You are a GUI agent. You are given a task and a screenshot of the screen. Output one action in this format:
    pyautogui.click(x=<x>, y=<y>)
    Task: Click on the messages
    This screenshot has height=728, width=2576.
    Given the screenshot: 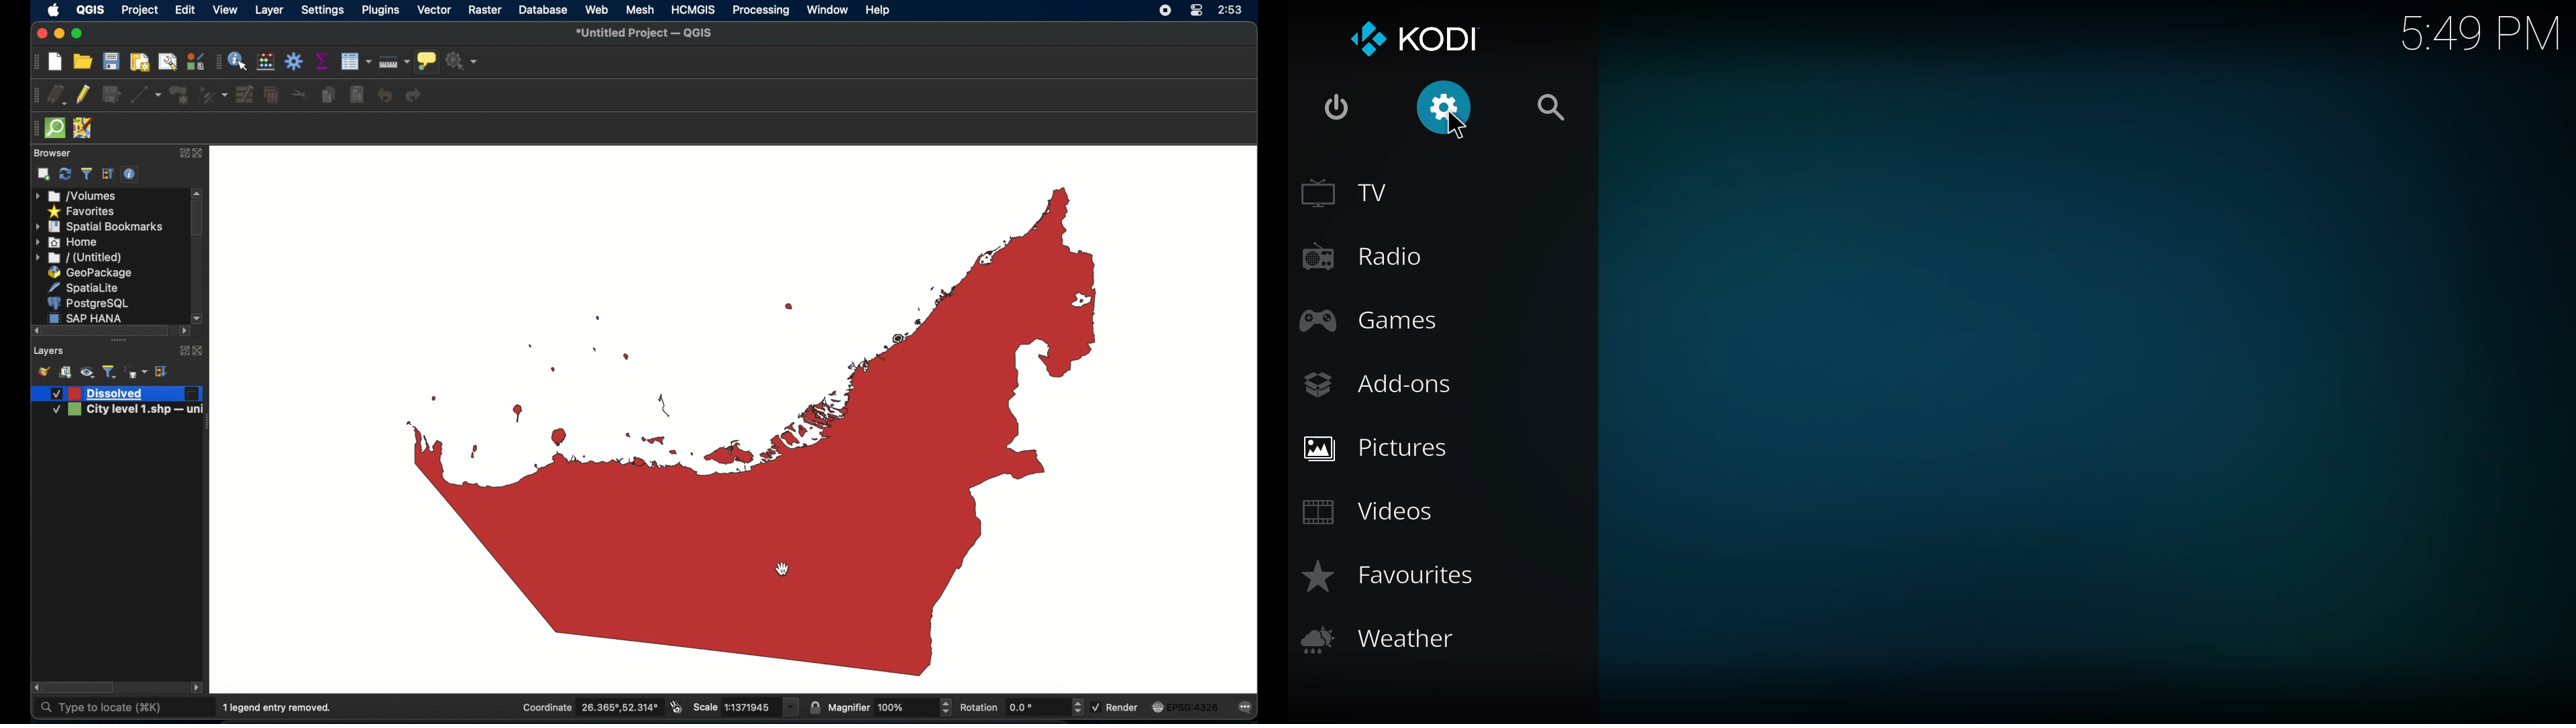 What is the action you would take?
    pyautogui.click(x=1248, y=708)
    